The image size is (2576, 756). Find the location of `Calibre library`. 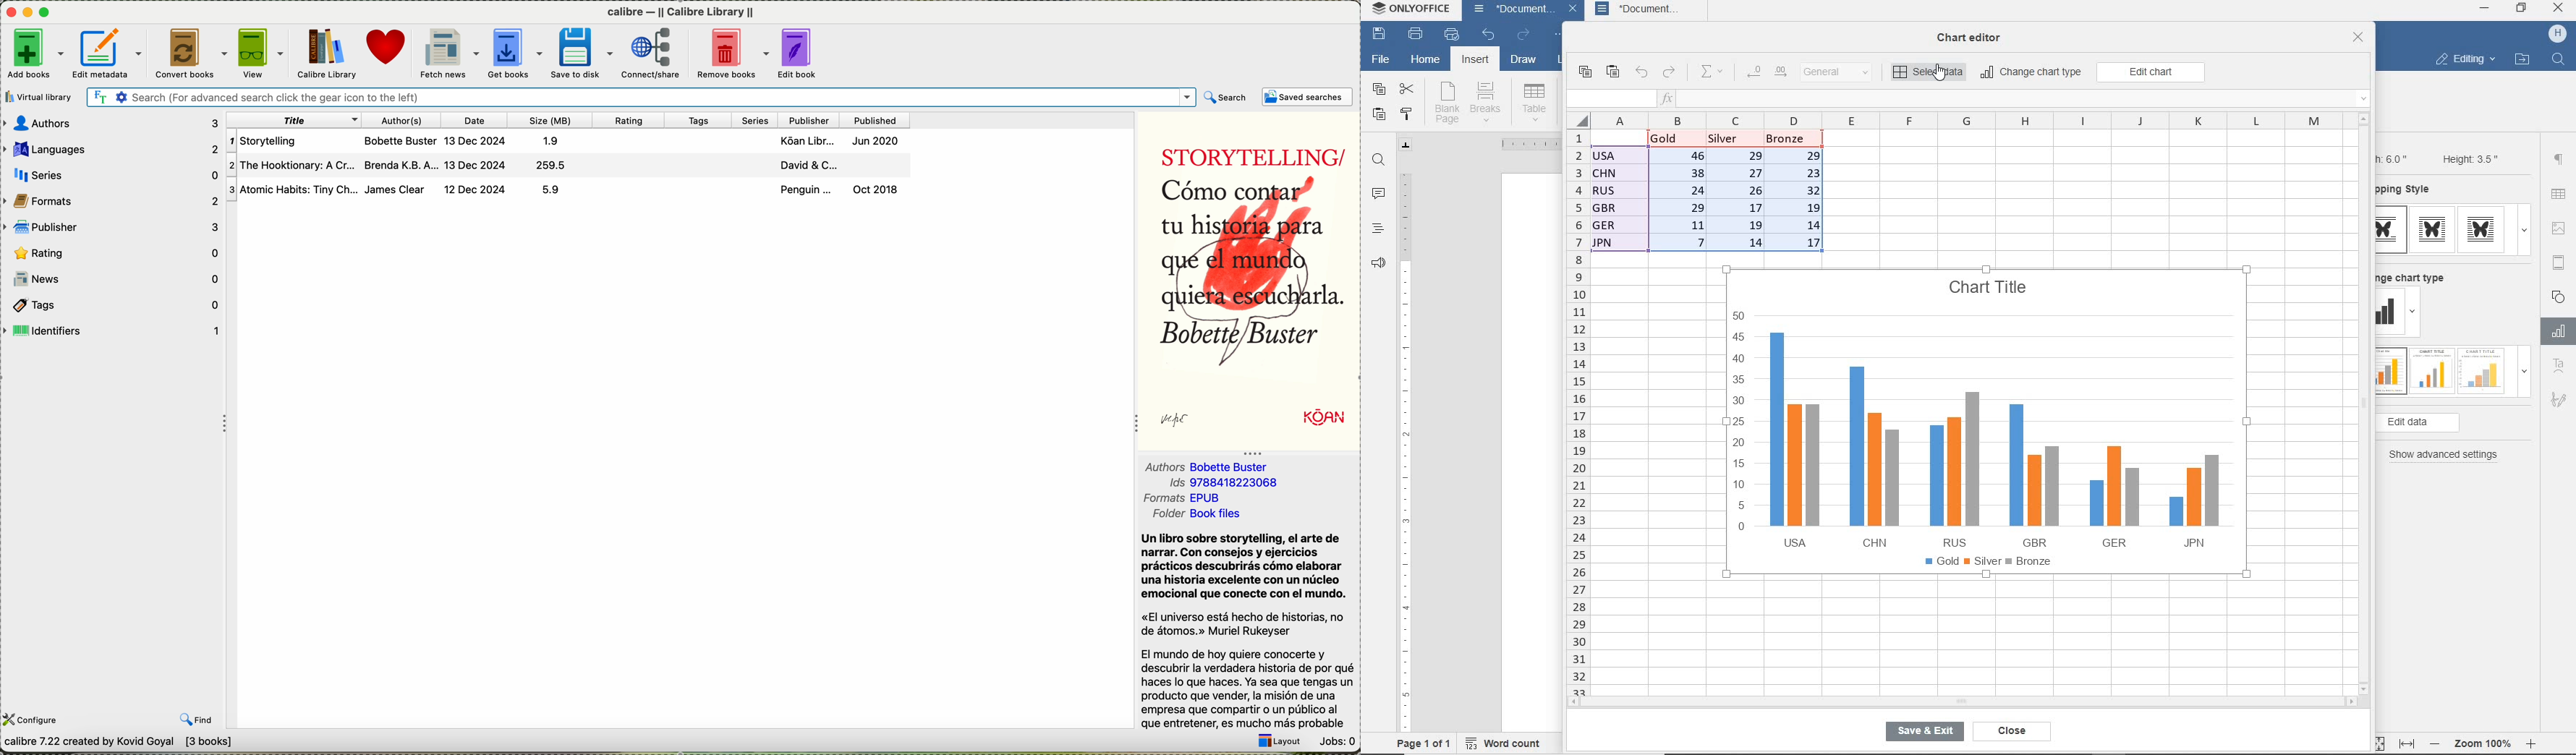

Calibre library is located at coordinates (327, 53).